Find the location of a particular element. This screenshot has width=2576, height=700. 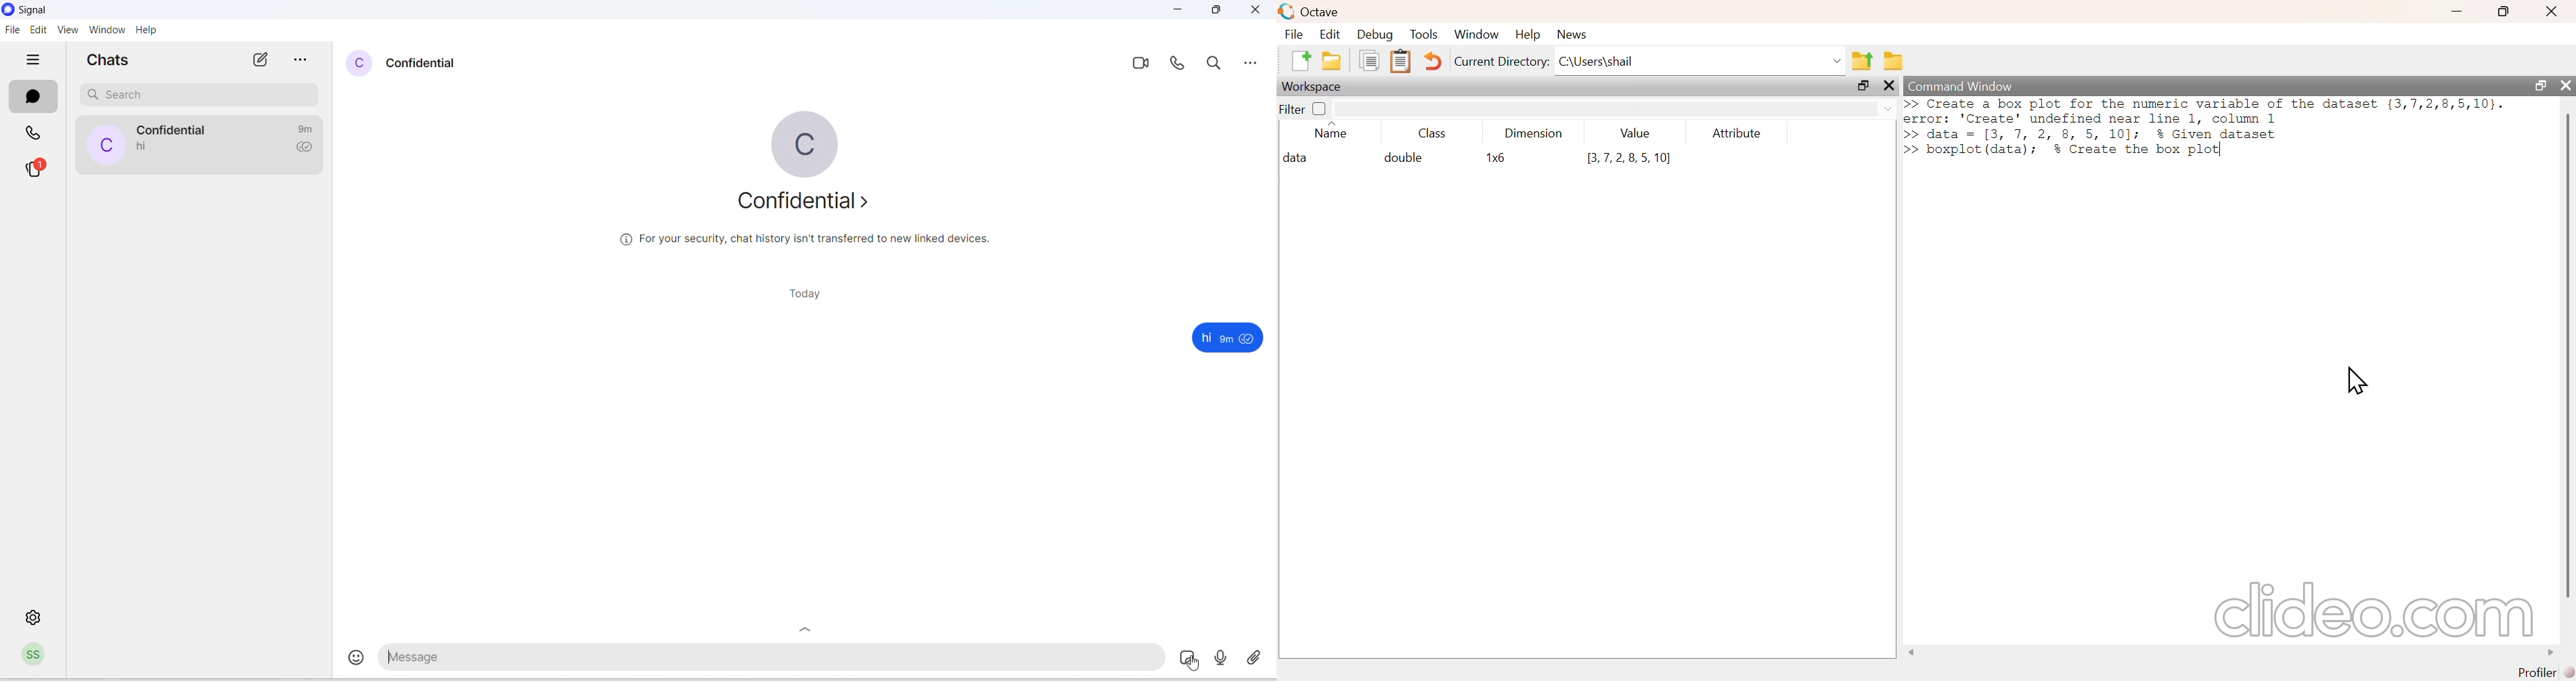

undo is located at coordinates (1436, 60).